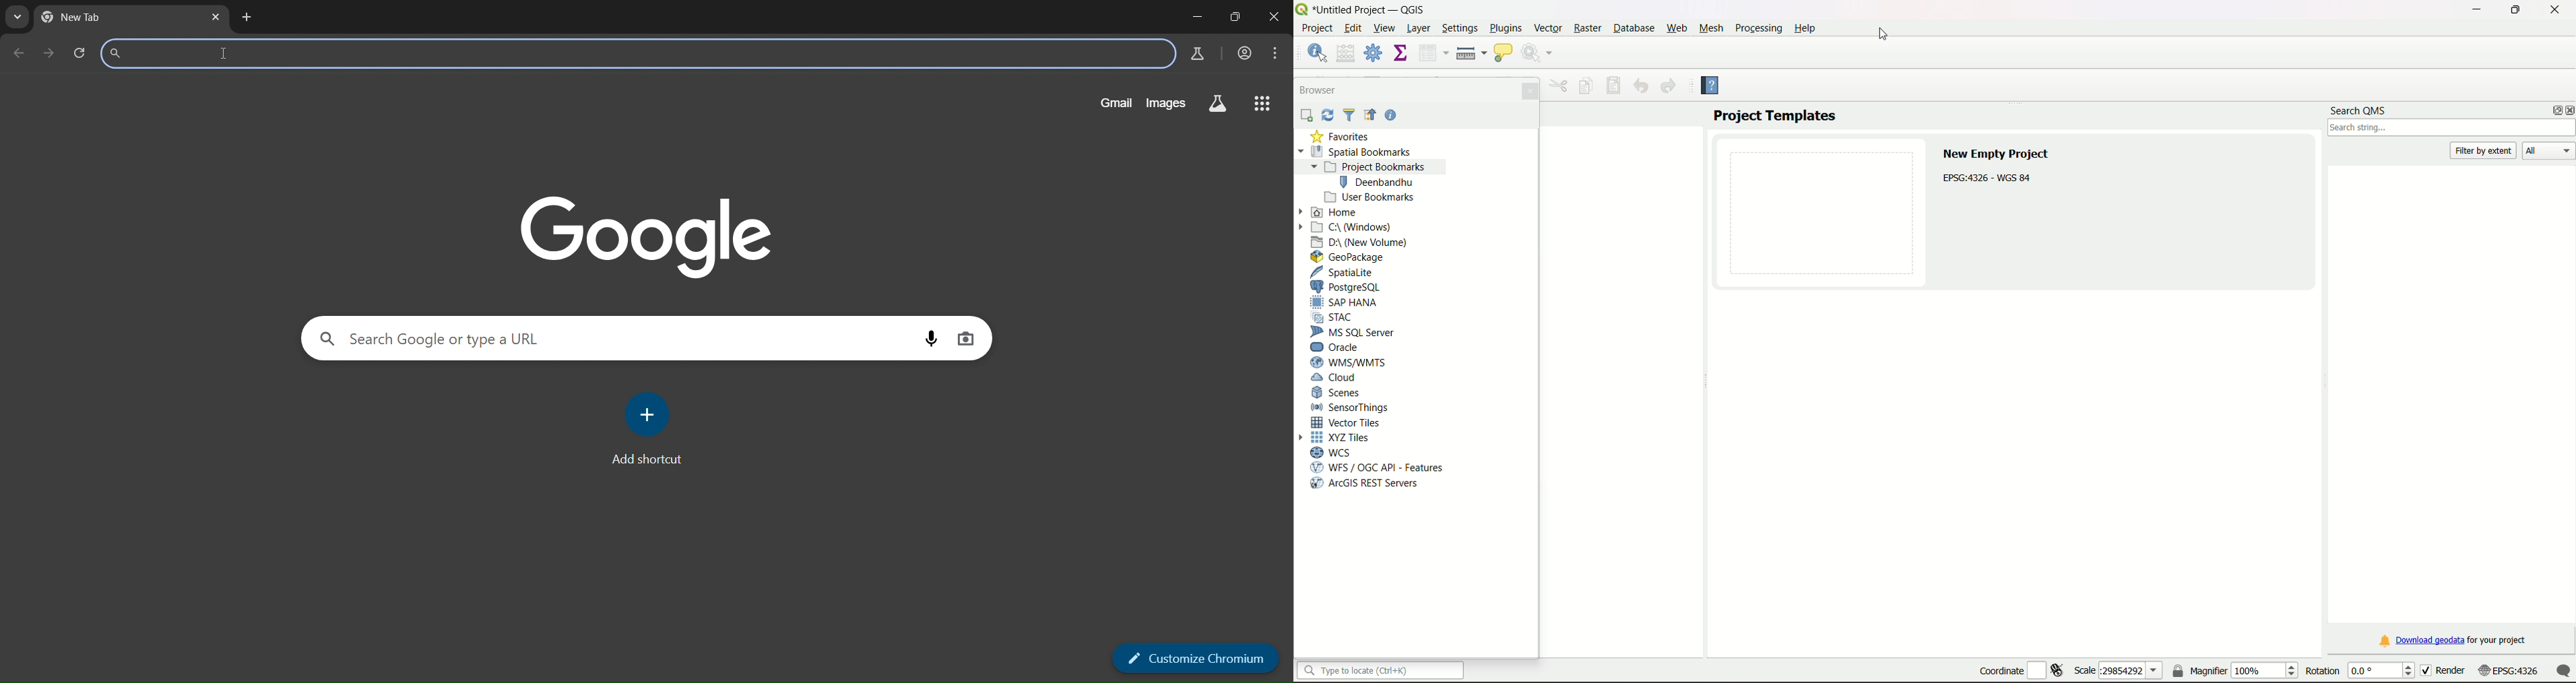  Describe the element at coordinates (2003, 166) in the screenshot. I see `Text` at that location.